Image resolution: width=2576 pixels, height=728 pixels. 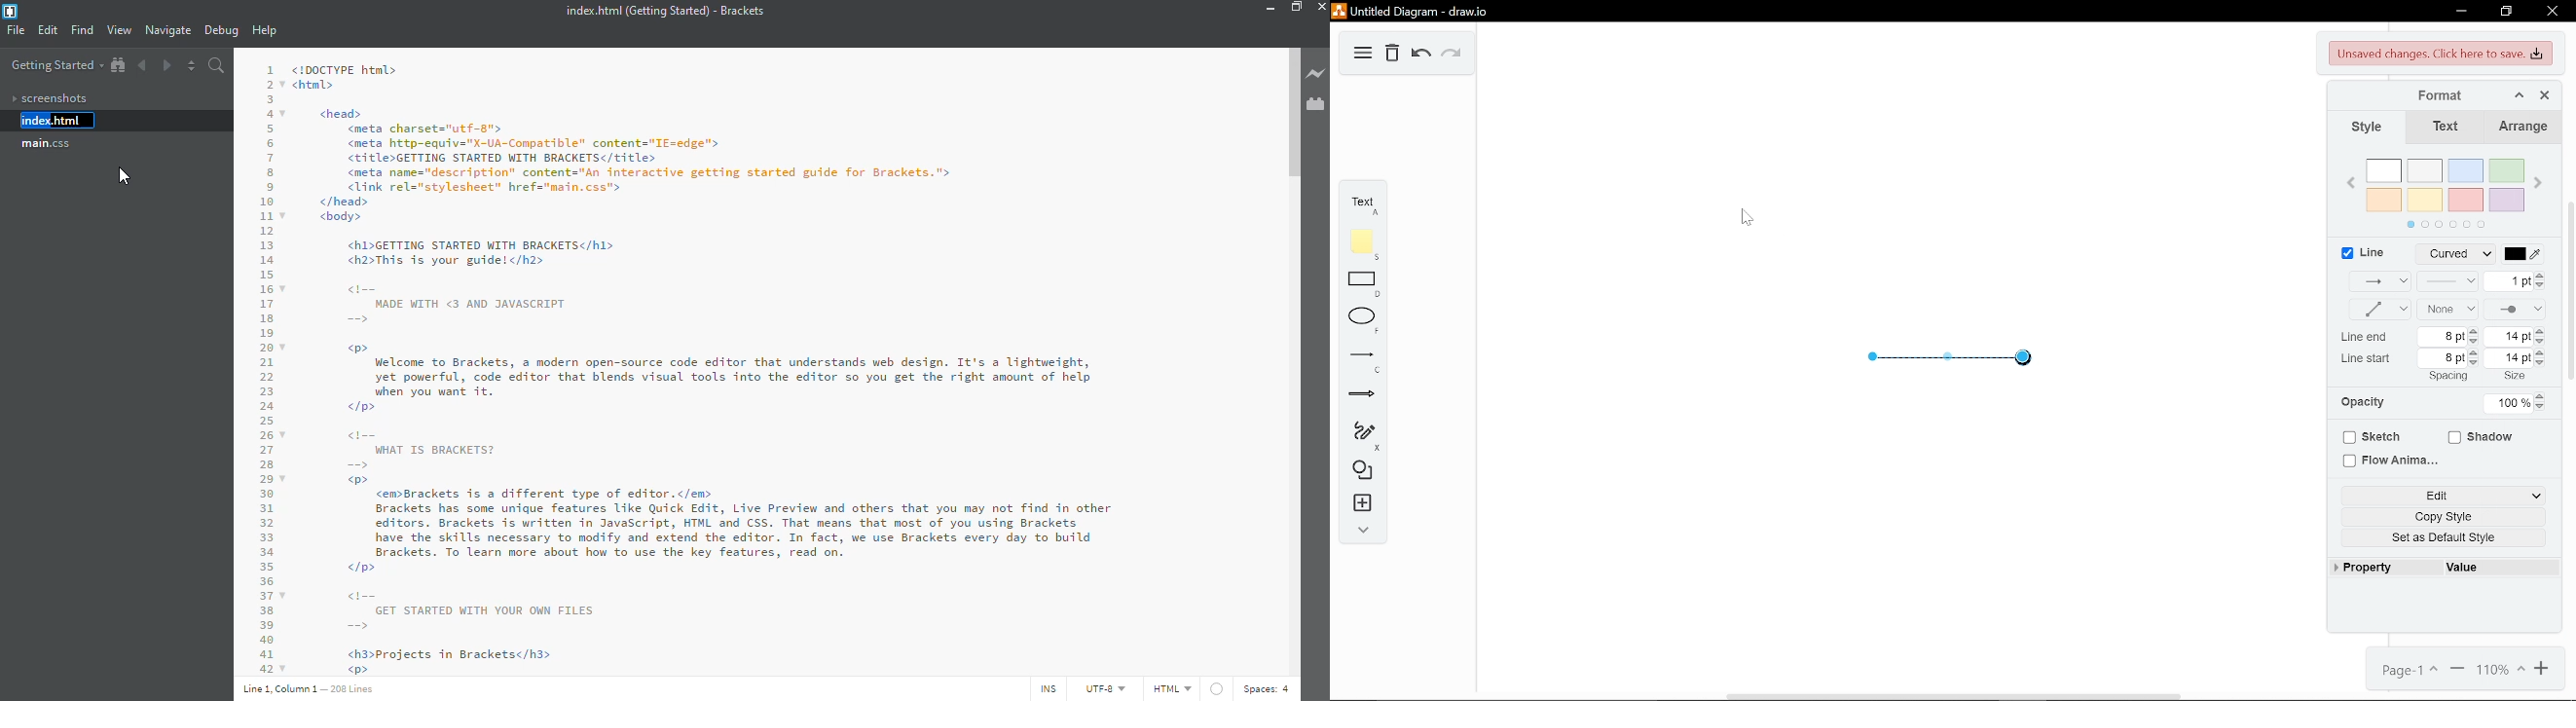 I want to click on Line, so click(x=1362, y=363).